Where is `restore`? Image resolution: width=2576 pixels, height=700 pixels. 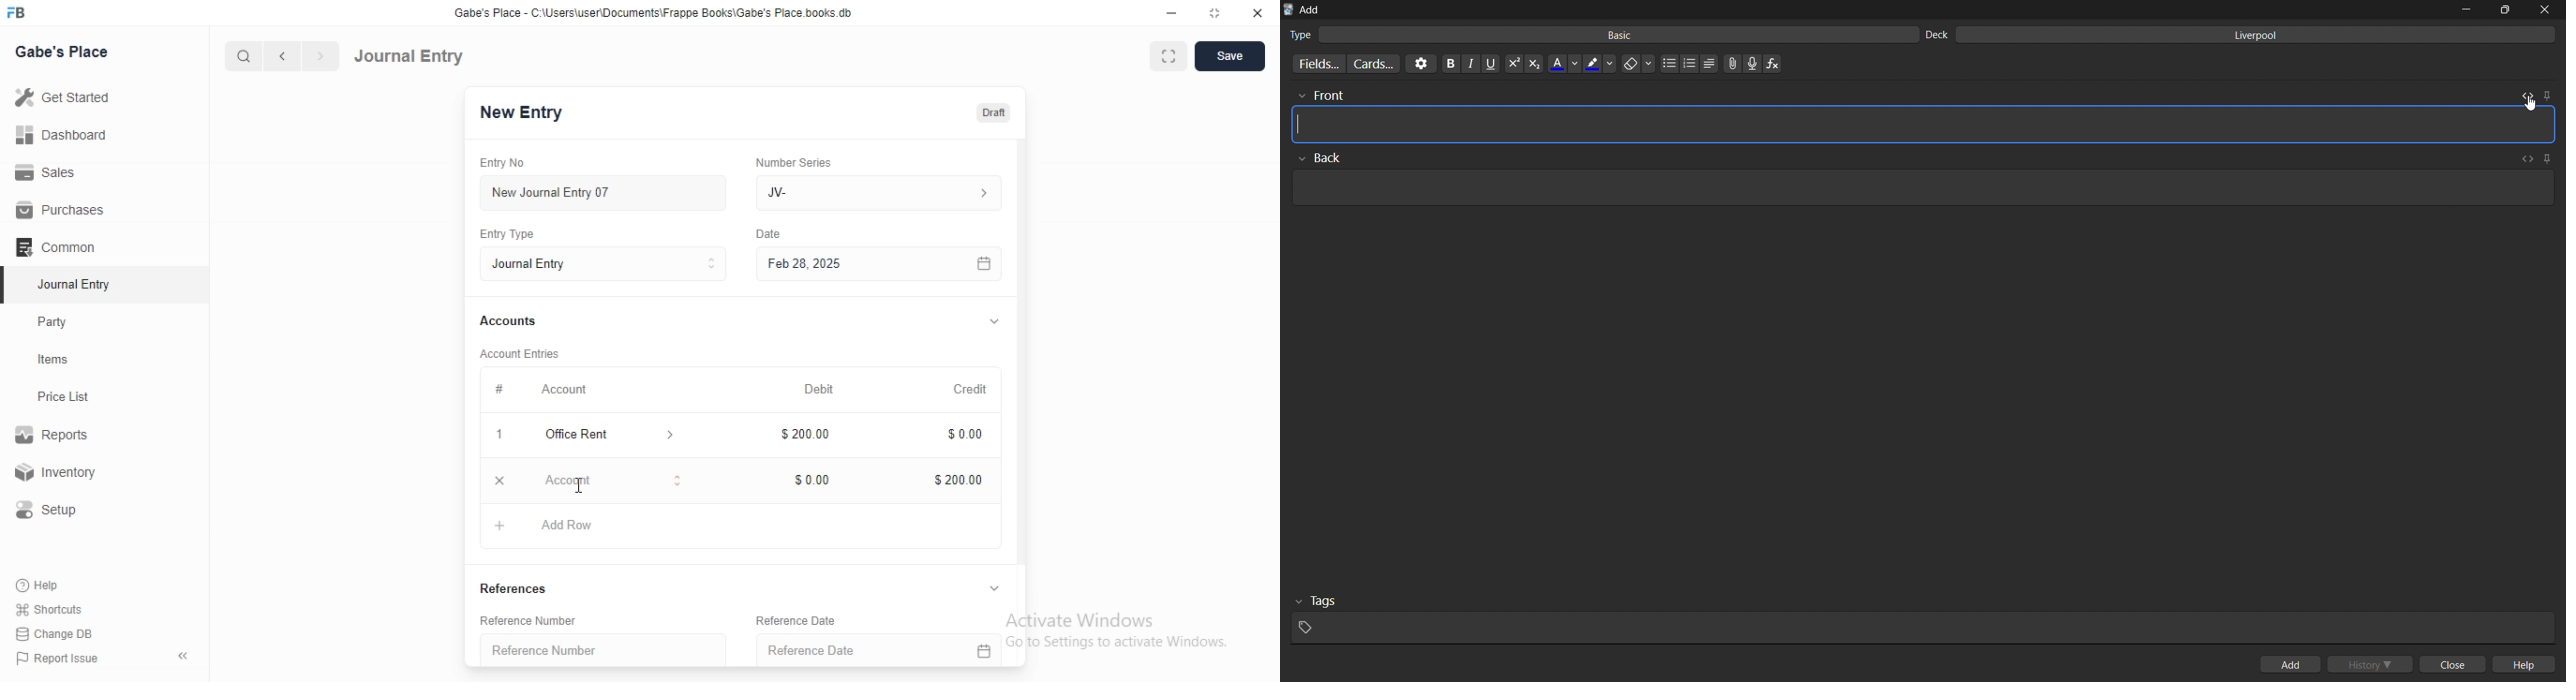 restore is located at coordinates (1213, 12).